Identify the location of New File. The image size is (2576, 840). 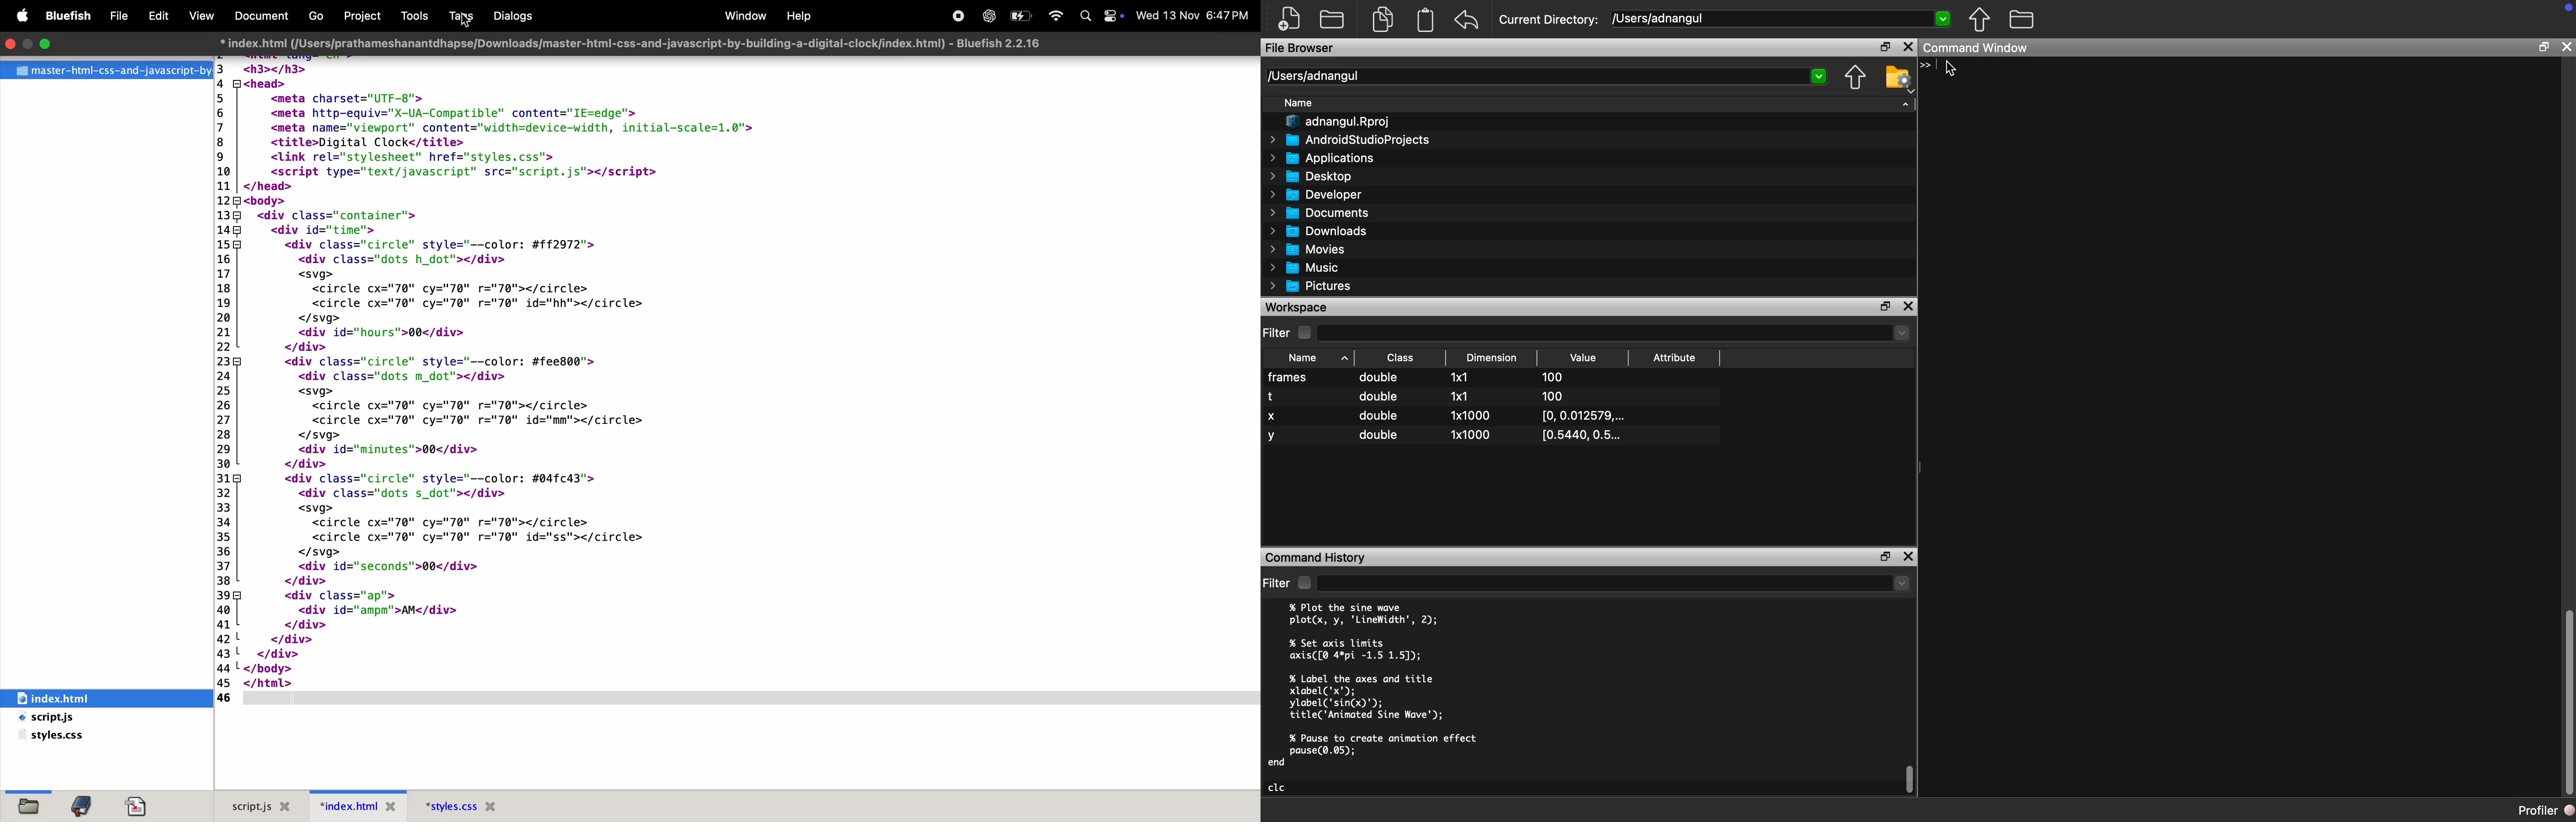
(1288, 18).